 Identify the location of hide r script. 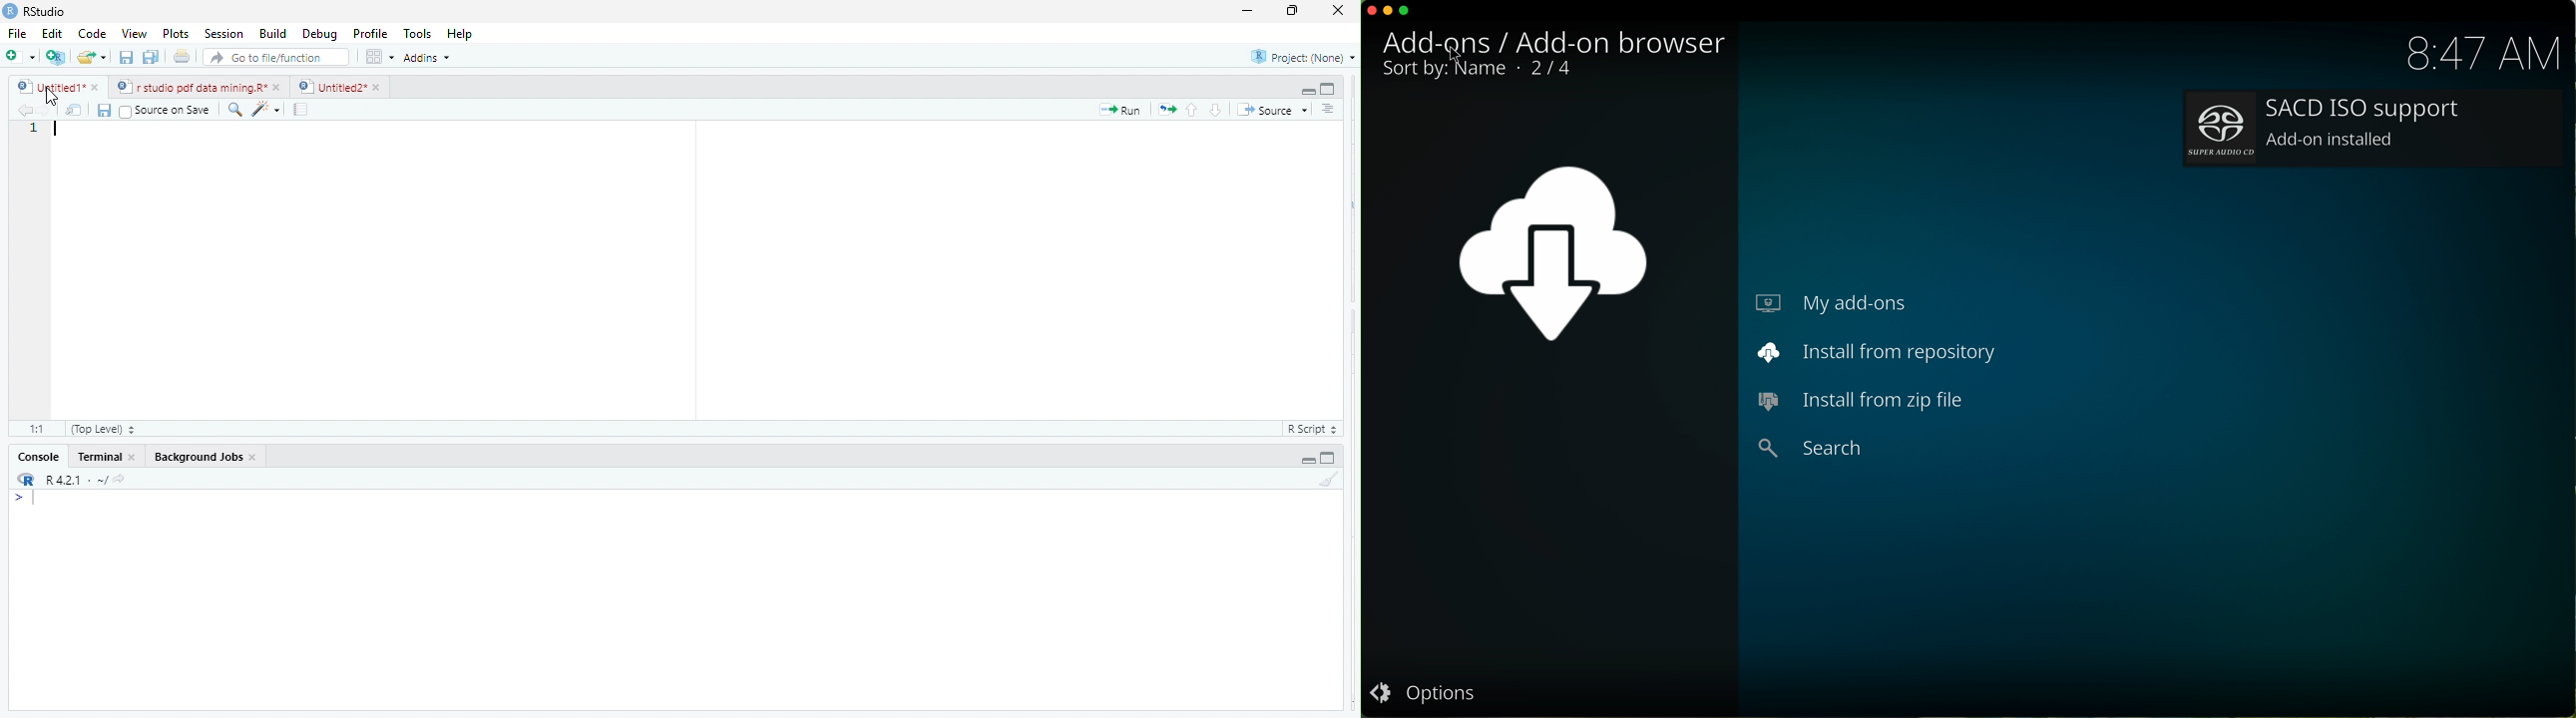
(1307, 460).